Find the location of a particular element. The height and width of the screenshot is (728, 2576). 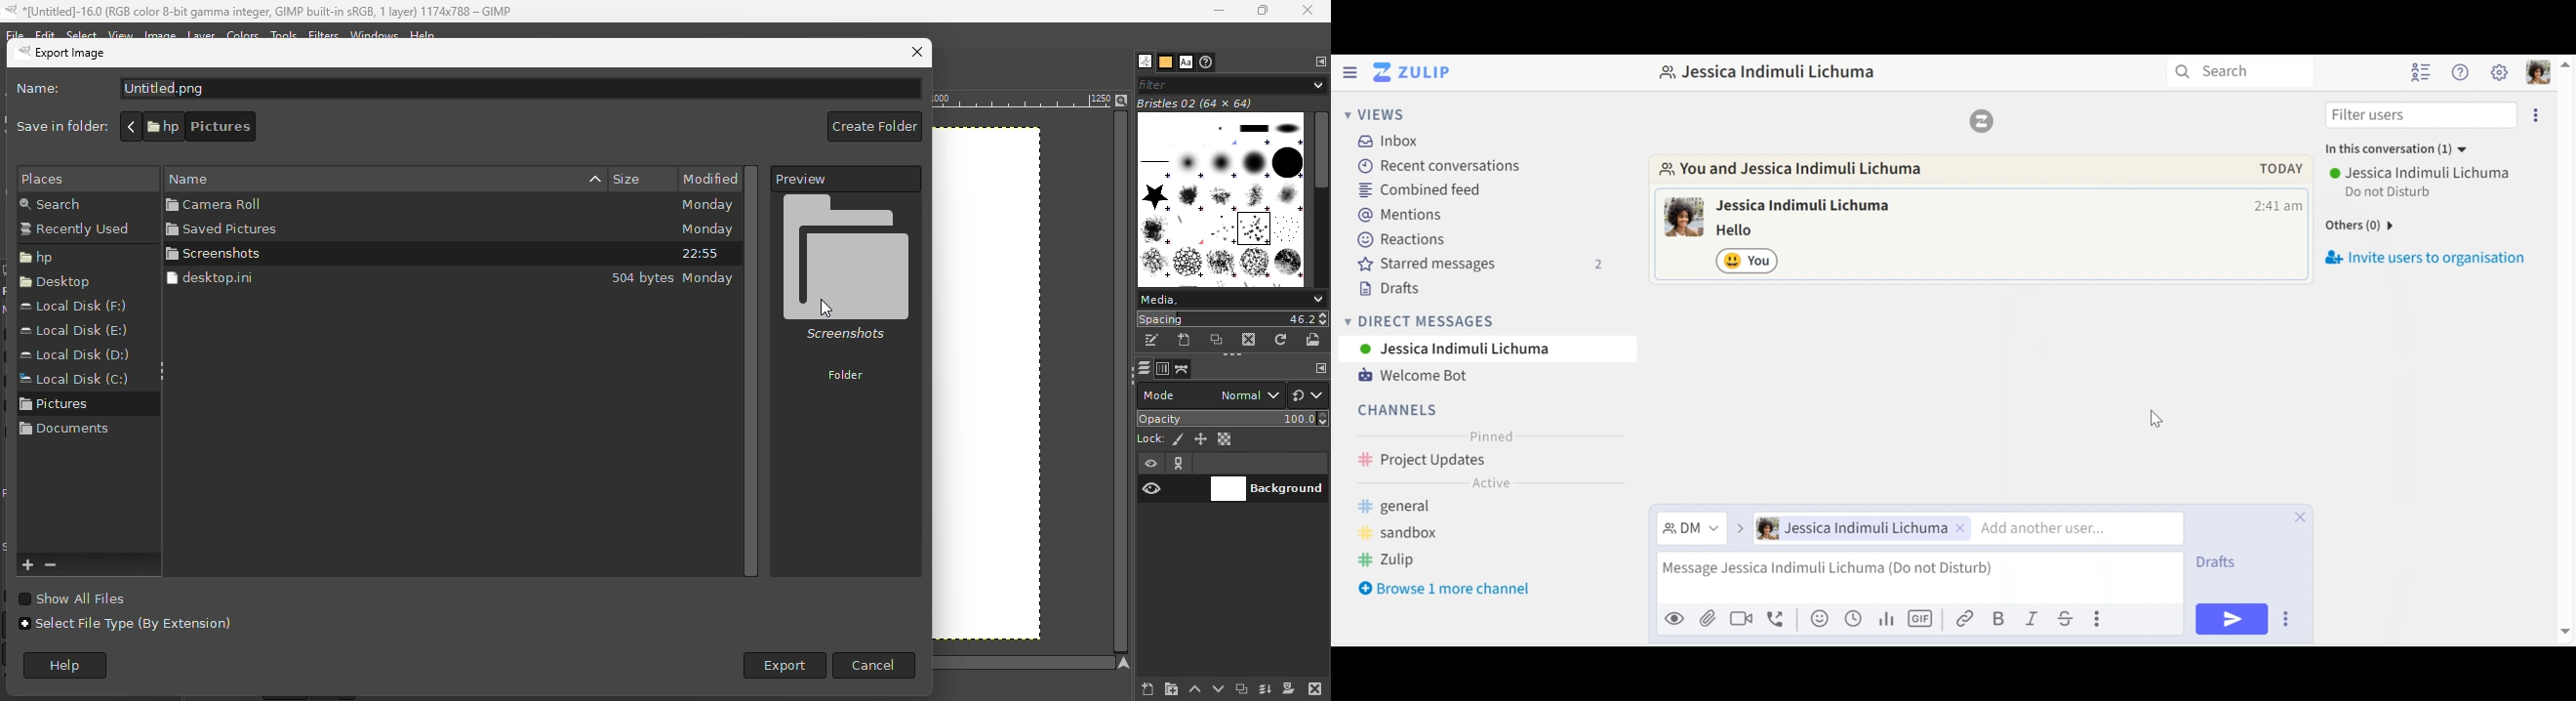

invite users to organisation is located at coordinates (2436, 258).